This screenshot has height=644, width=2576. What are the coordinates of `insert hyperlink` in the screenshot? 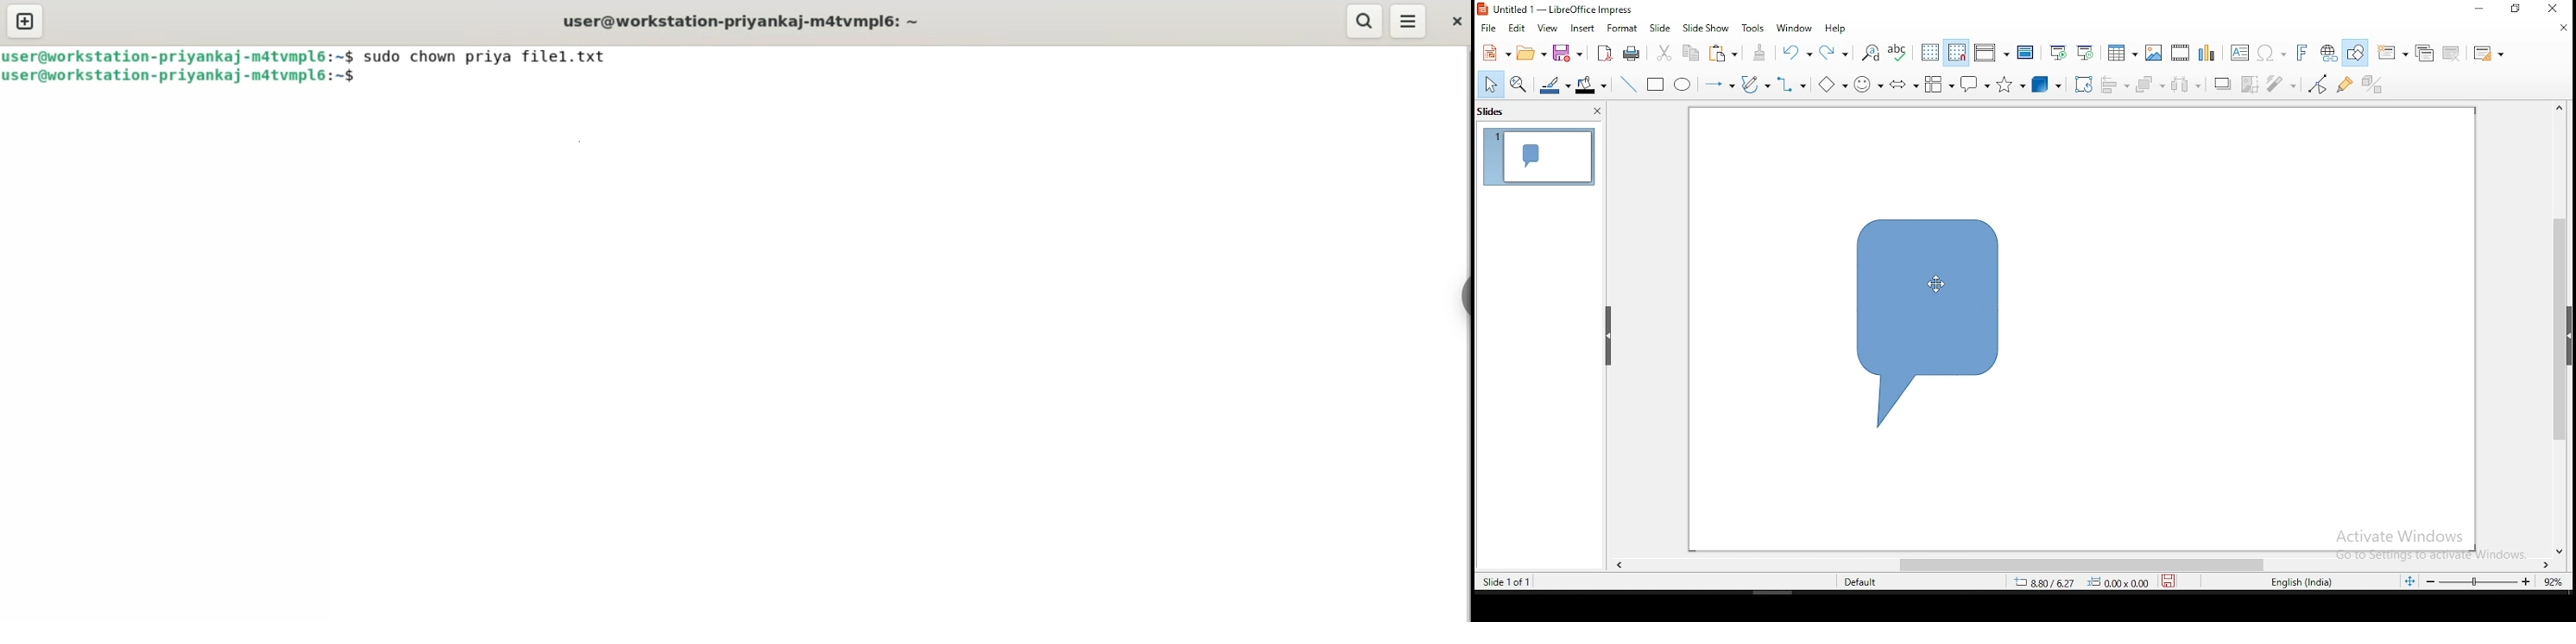 It's located at (2328, 54).